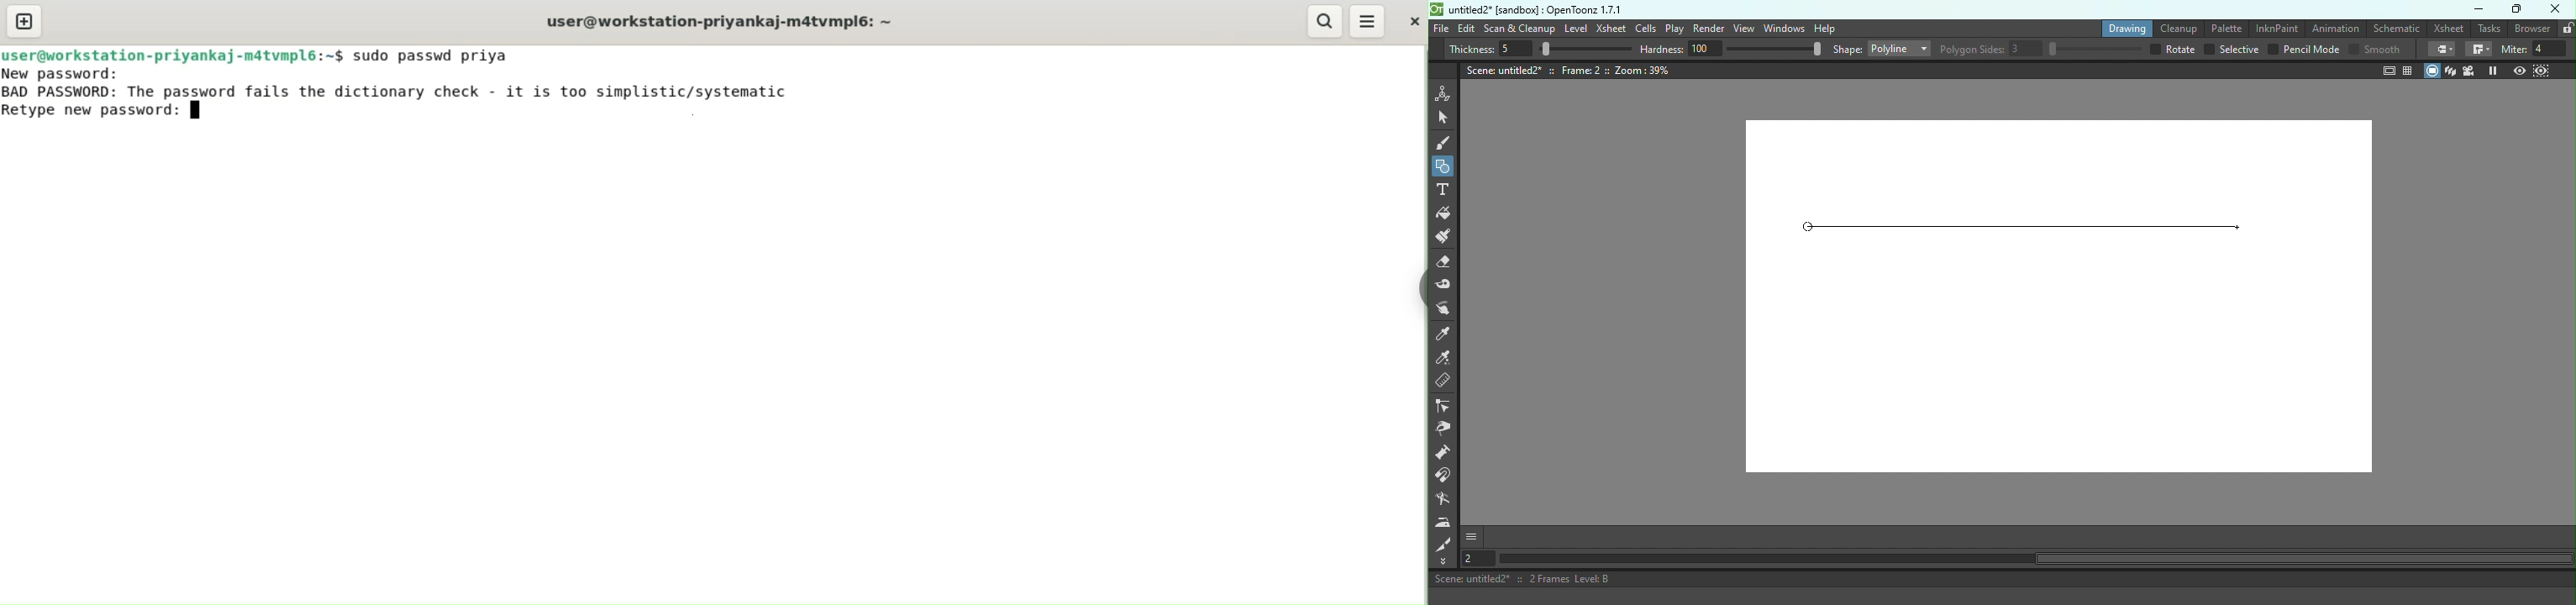 This screenshot has width=2576, height=616. I want to click on Minimize, so click(2479, 9).